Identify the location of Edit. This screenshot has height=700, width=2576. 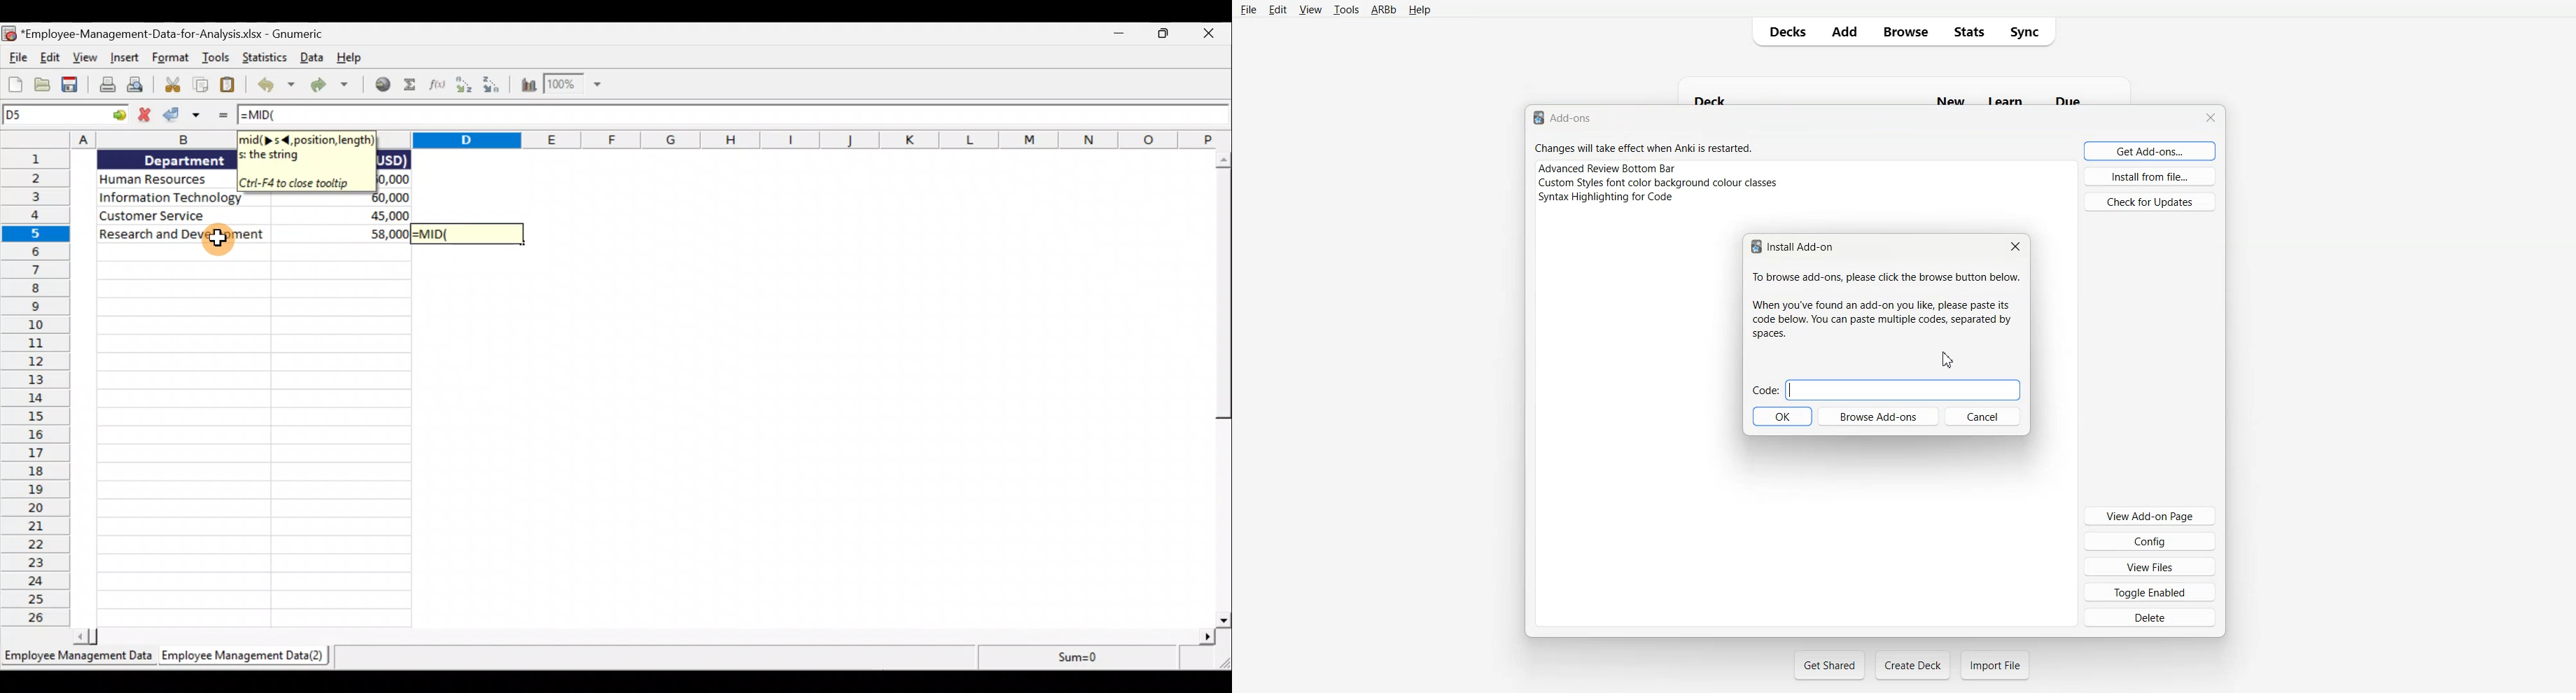
(1278, 9).